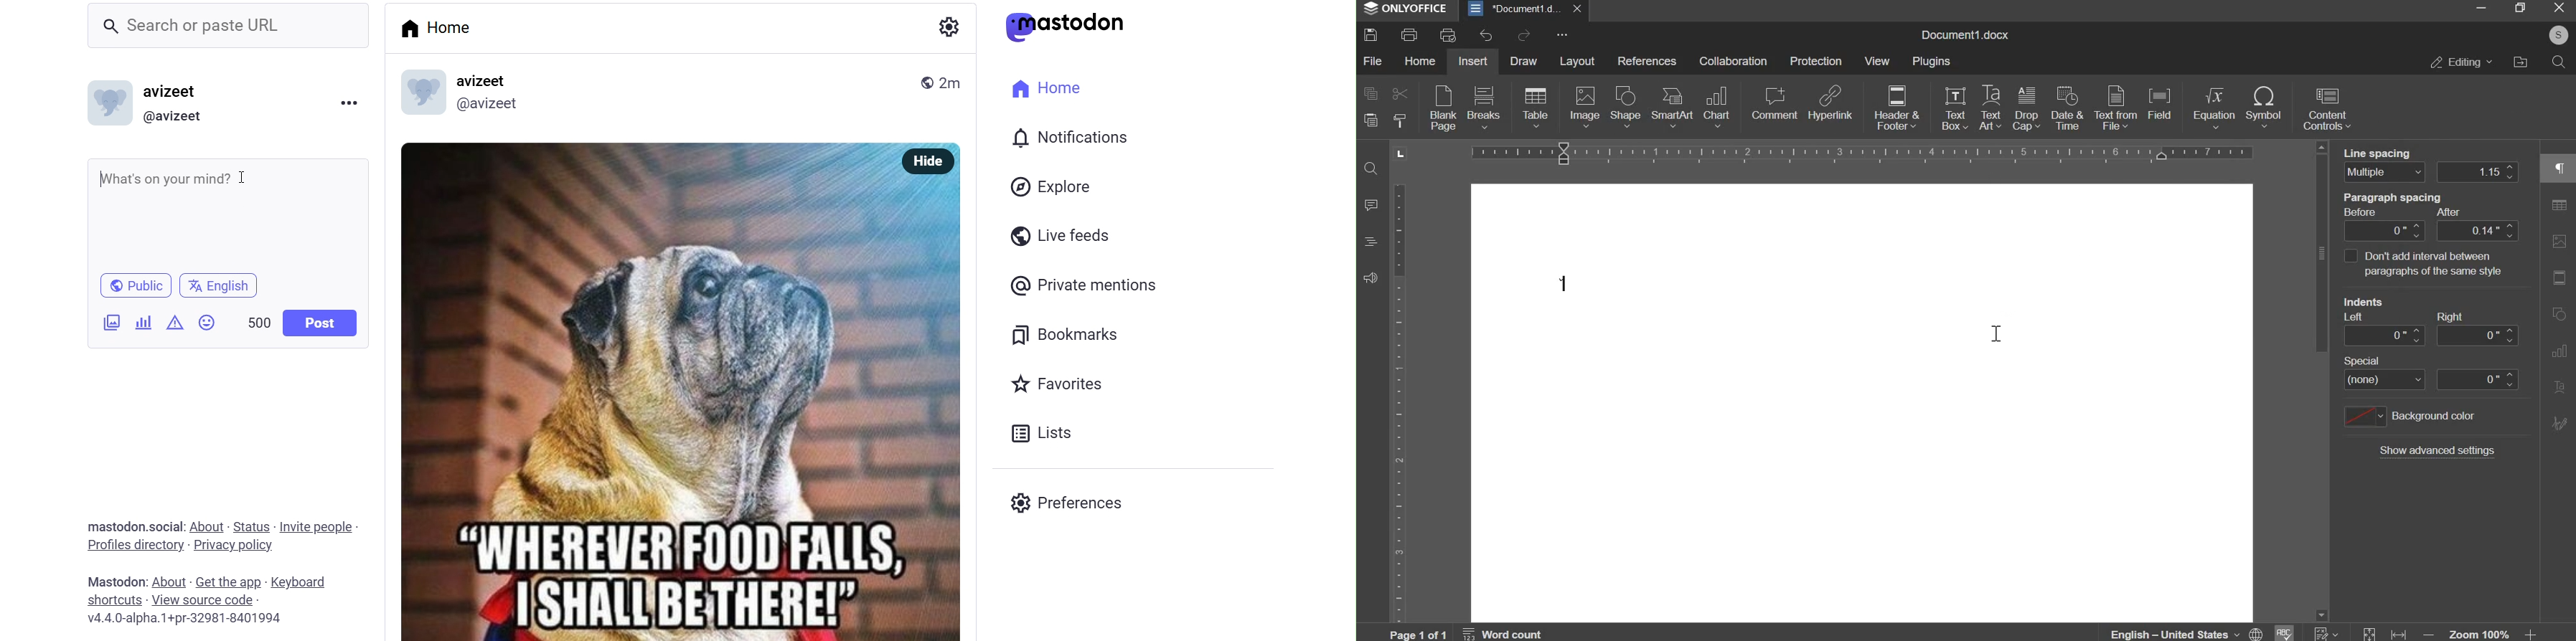  Describe the element at coordinates (2520, 7) in the screenshot. I see `maximize` at that location.